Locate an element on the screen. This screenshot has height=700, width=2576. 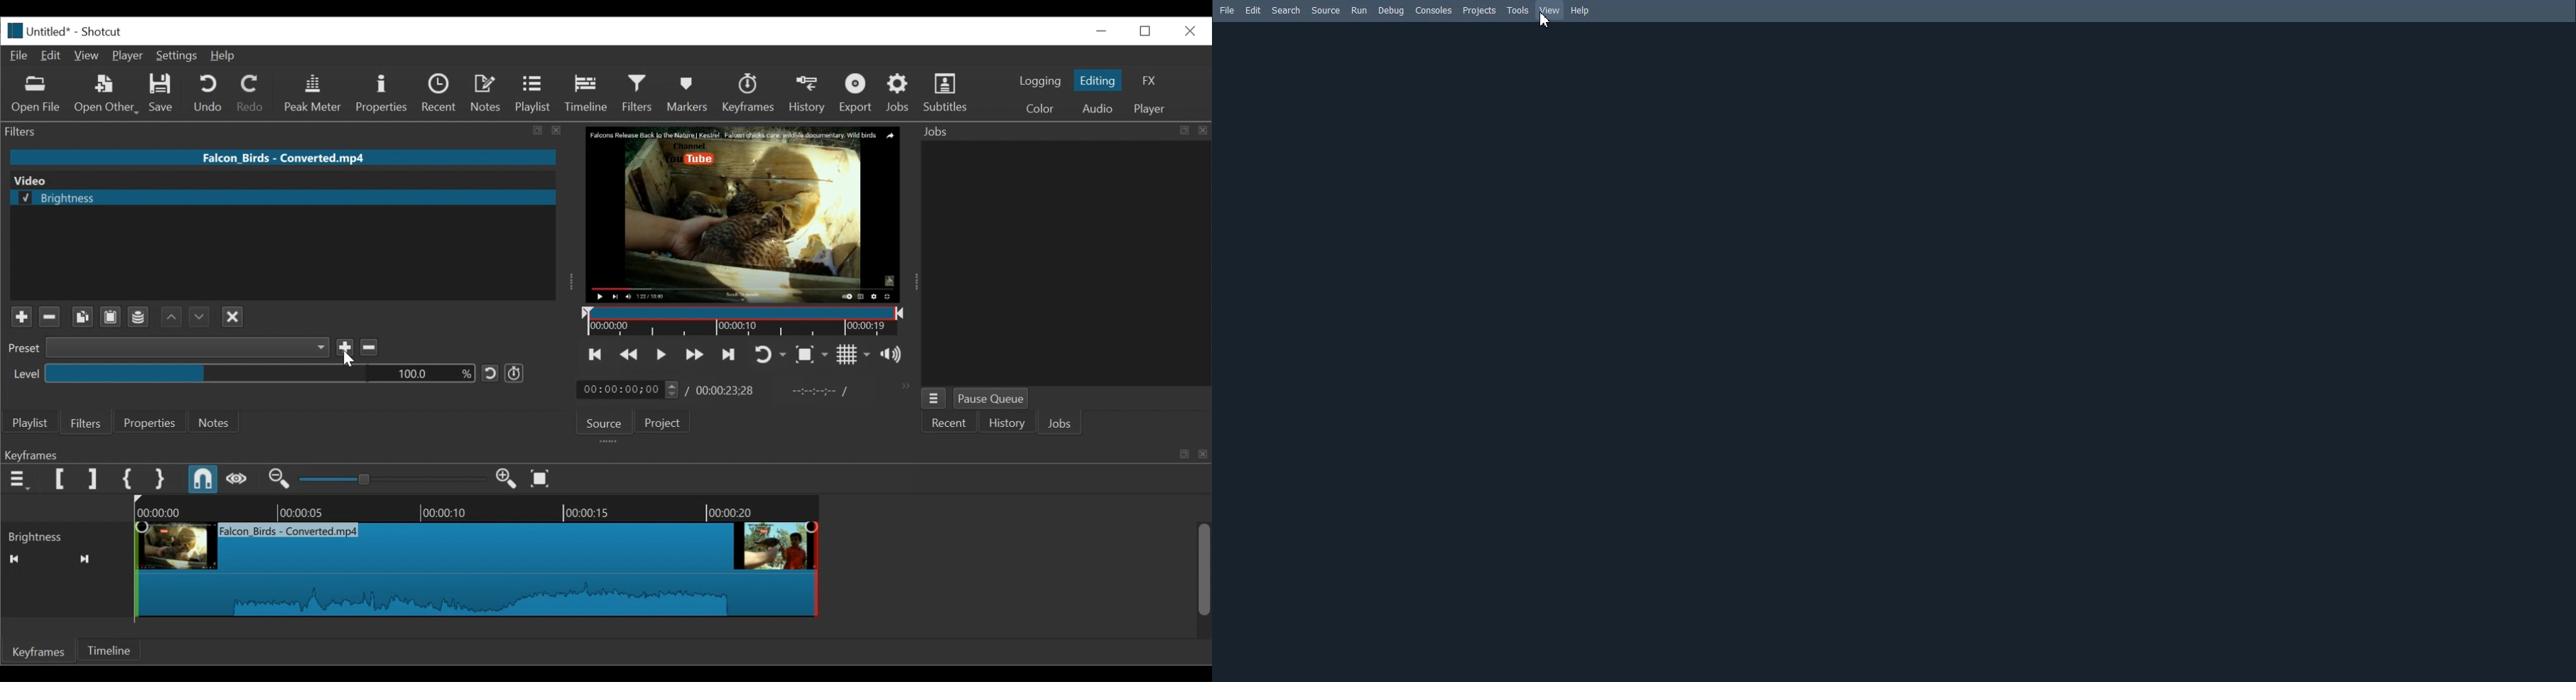
View is located at coordinates (1549, 11).